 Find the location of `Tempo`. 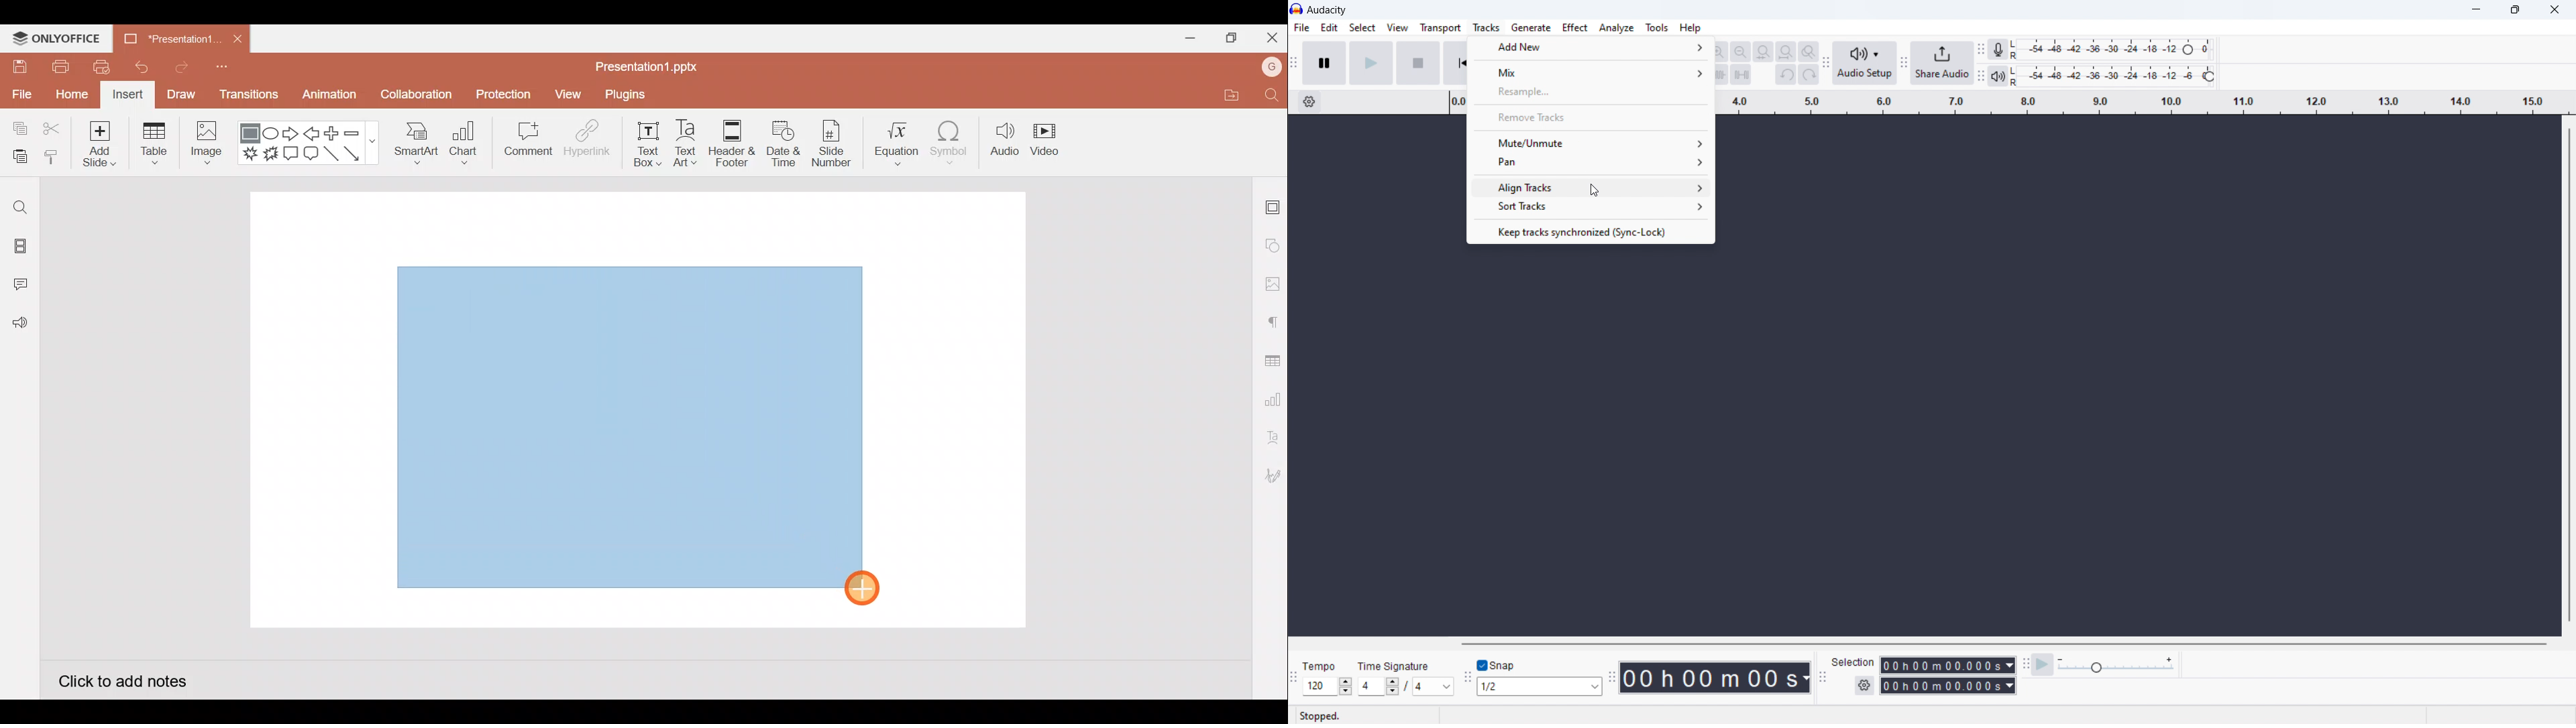

Tempo is located at coordinates (1318, 662).